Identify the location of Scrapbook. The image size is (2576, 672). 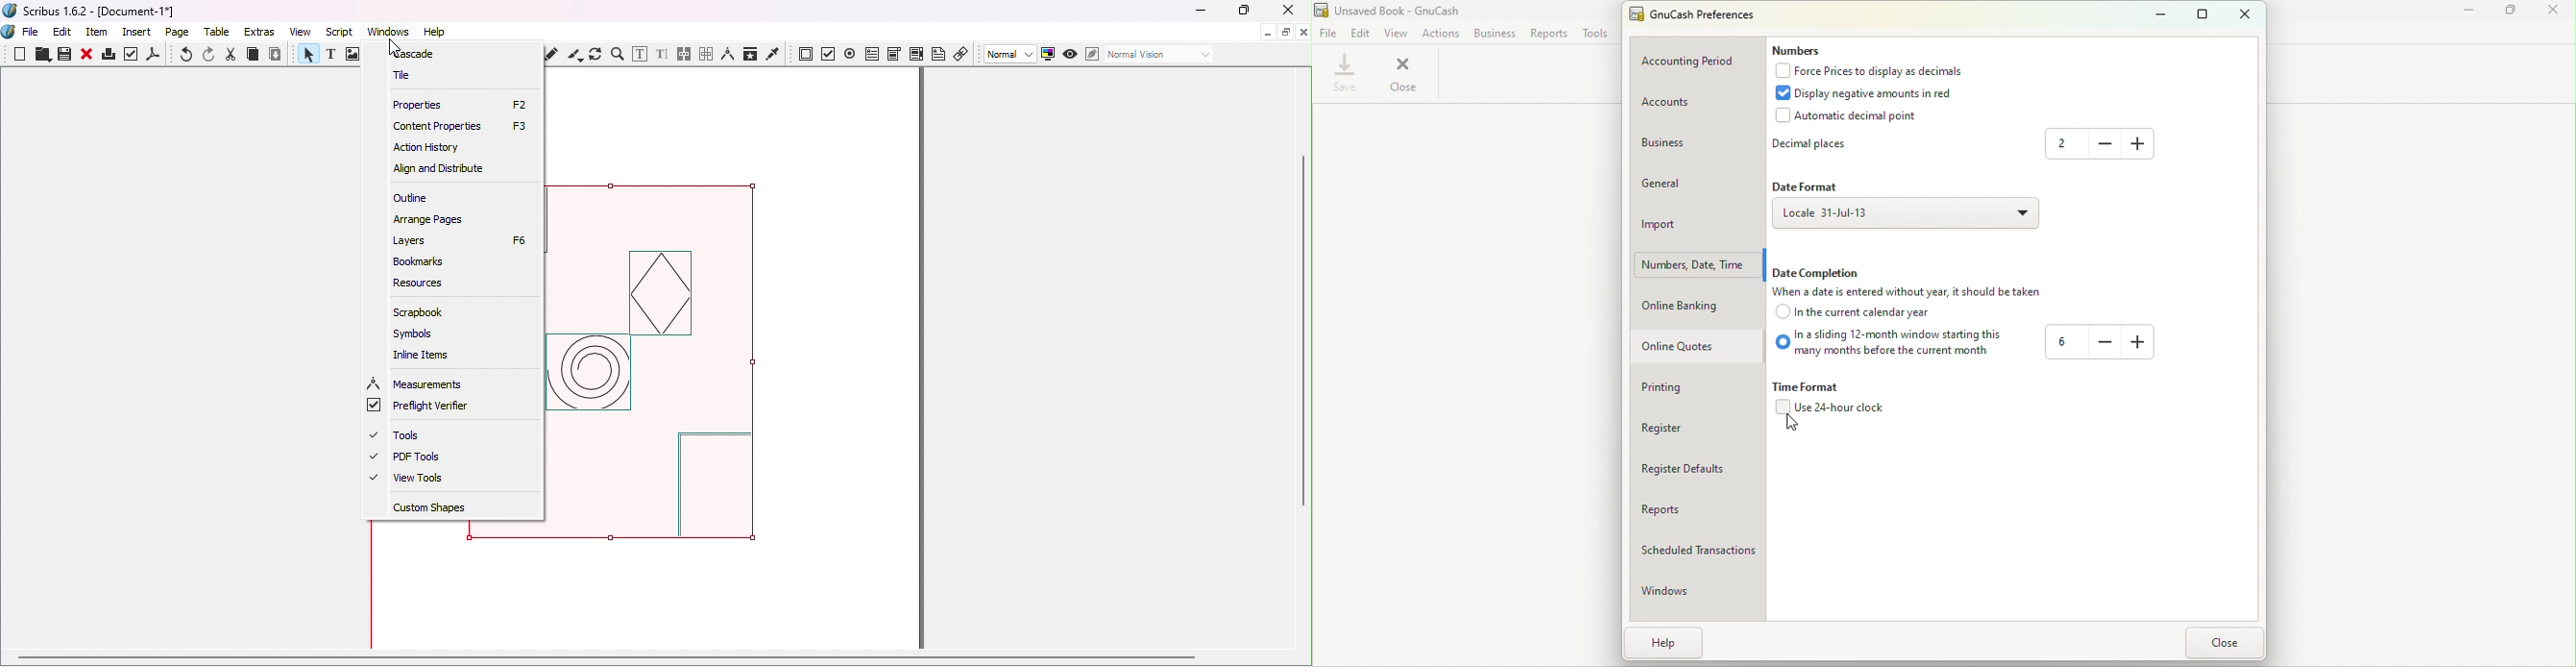
(420, 312).